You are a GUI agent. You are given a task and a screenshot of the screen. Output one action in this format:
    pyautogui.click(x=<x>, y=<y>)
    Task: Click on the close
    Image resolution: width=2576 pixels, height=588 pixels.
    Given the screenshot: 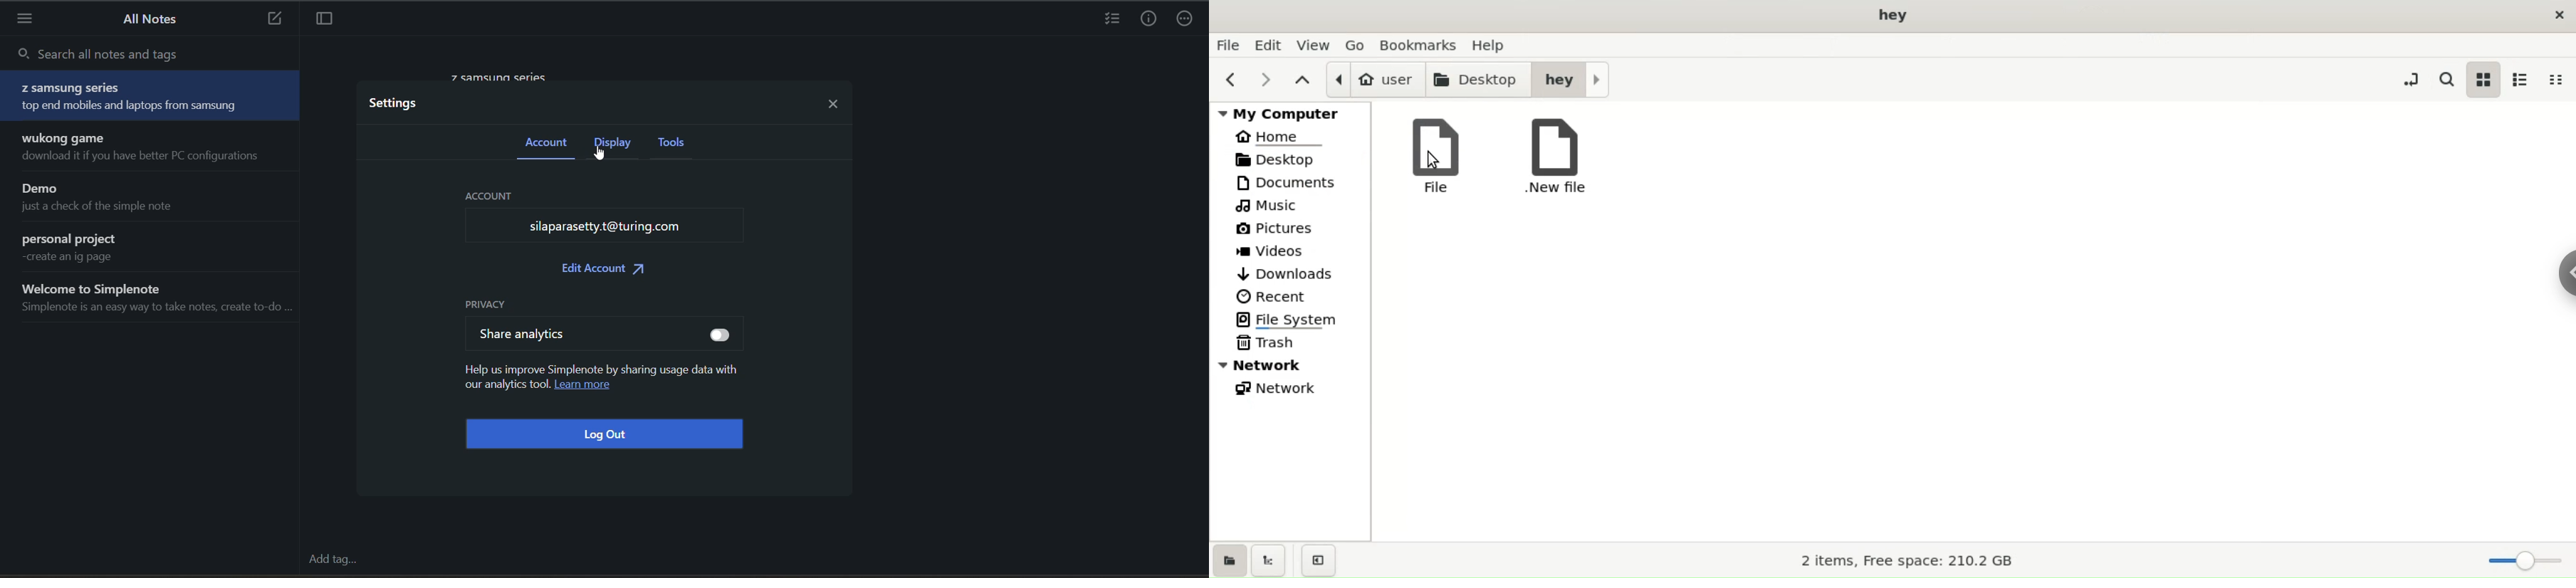 What is the action you would take?
    pyautogui.click(x=836, y=102)
    